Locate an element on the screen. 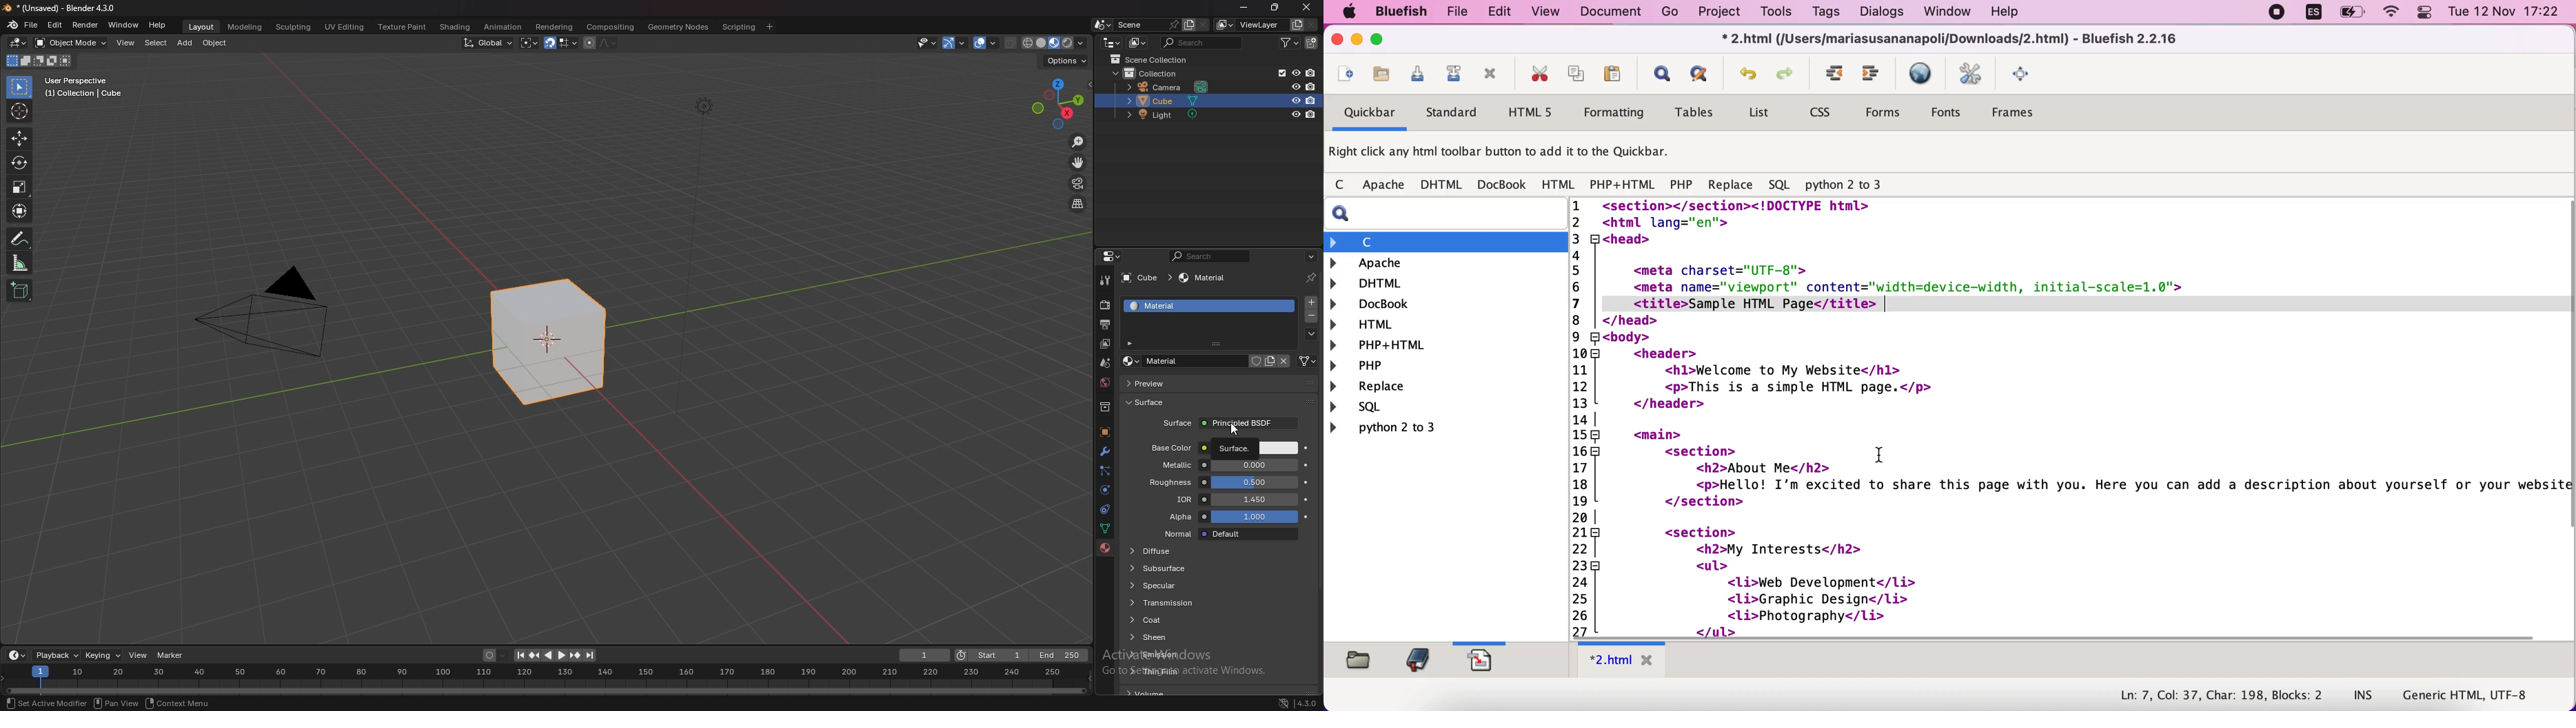  new material is located at coordinates (1270, 361).